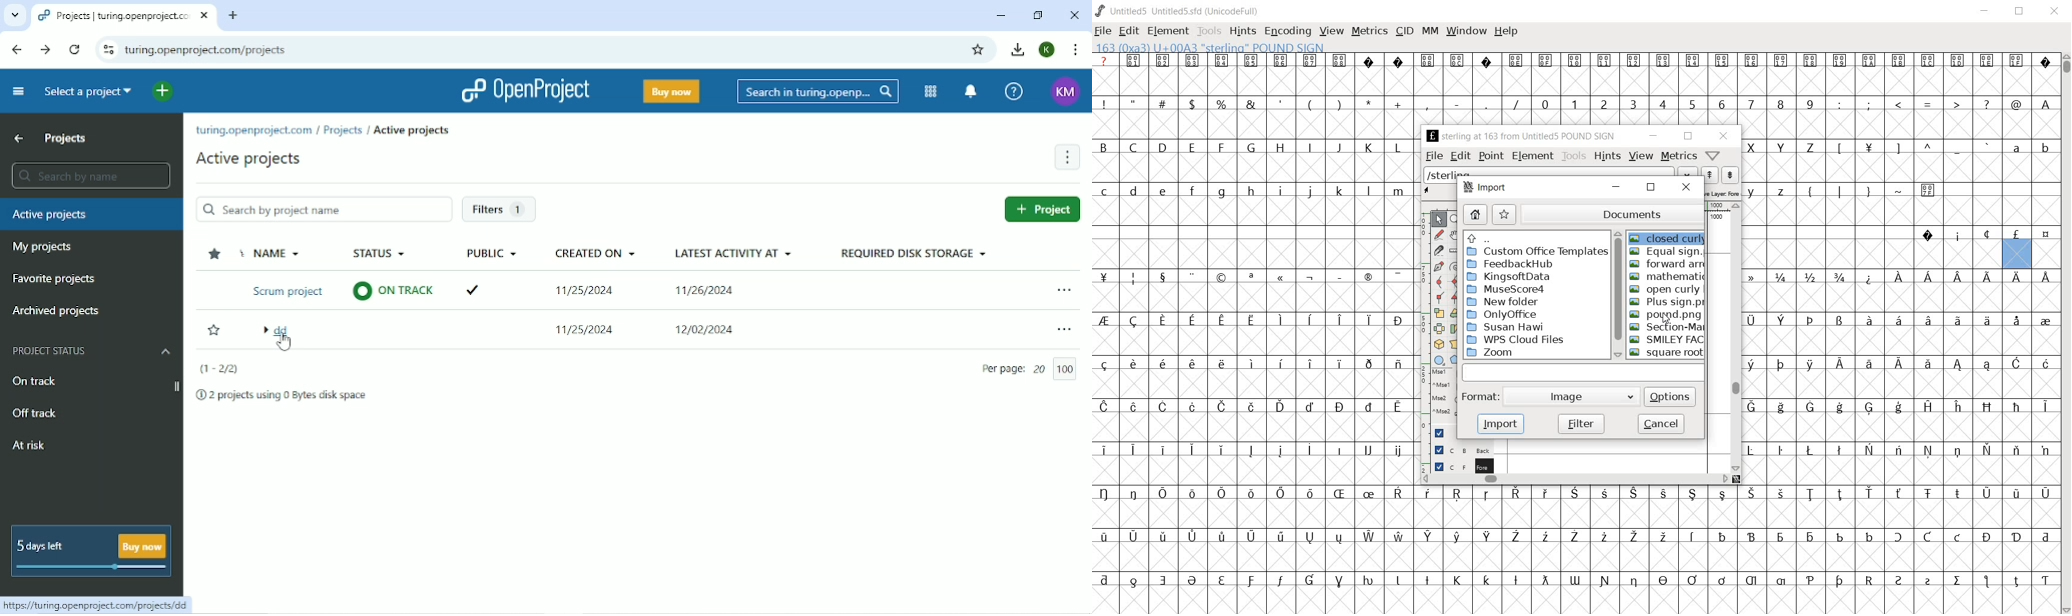  Describe the element at coordinates (1489, 187) in the screenshot. I see `import` at that location.